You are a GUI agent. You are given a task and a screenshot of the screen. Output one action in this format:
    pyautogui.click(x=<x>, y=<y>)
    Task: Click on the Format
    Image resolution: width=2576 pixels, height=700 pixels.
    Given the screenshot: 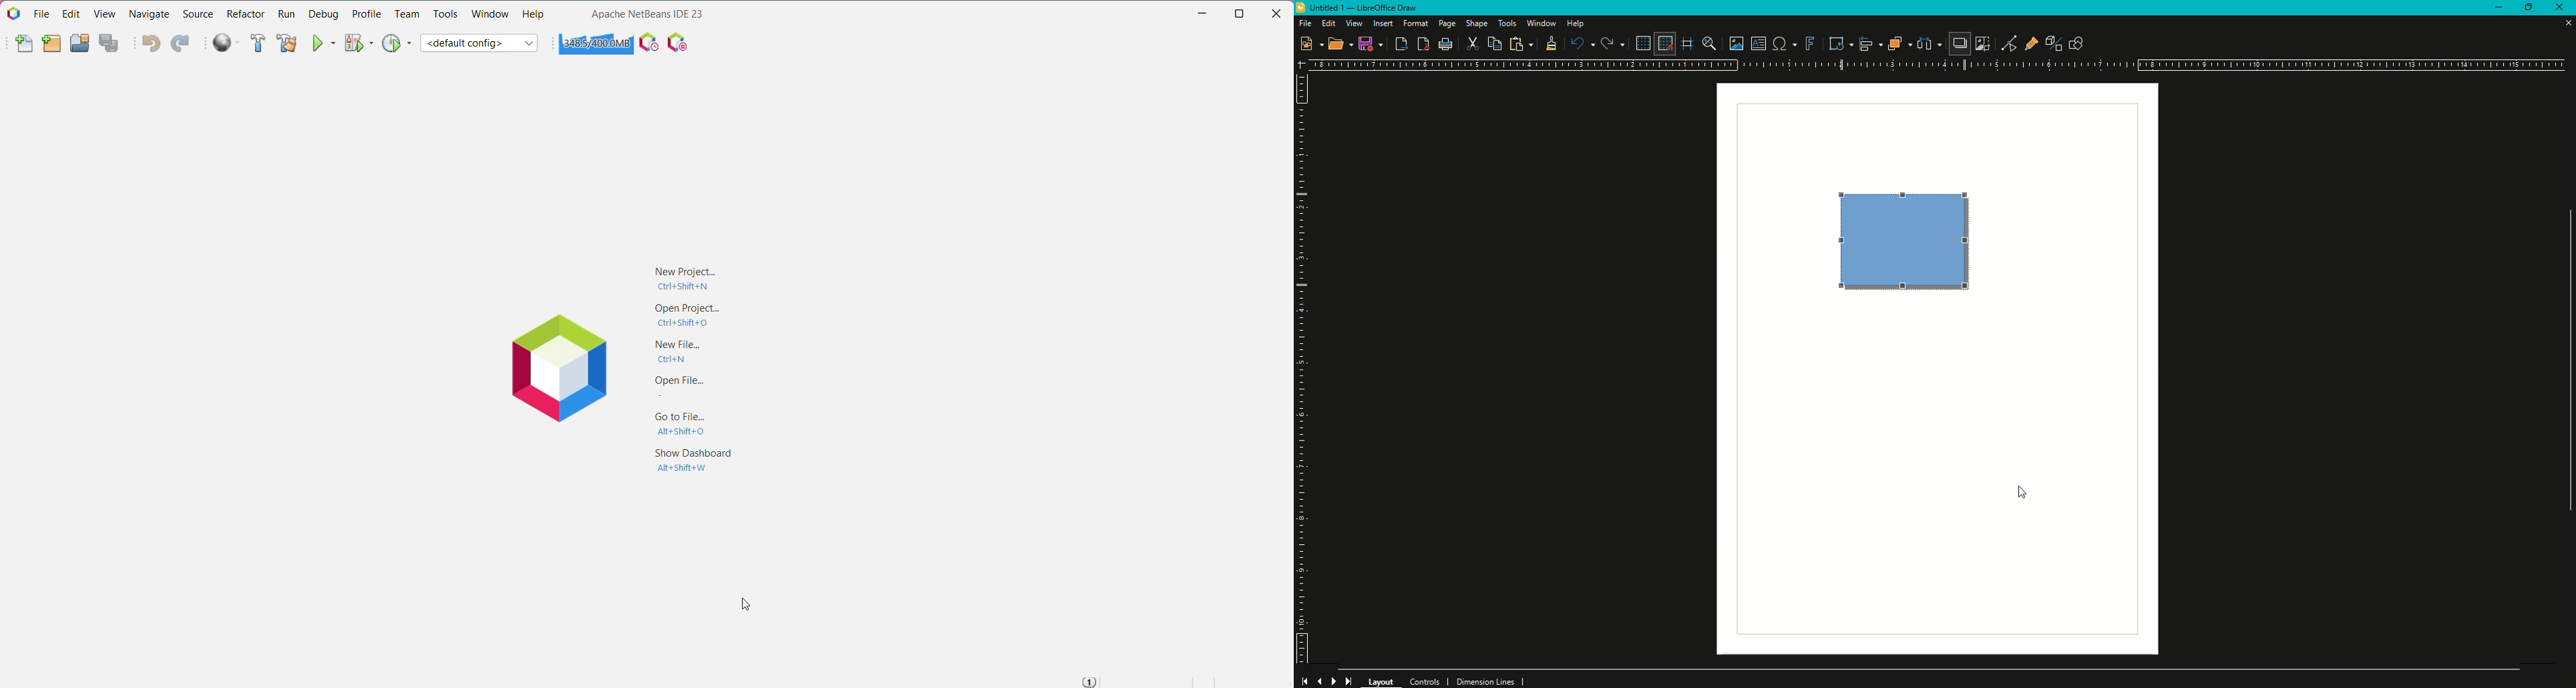 What is the action you would take?
    pyautogui.click(x=1416, y=23)
    